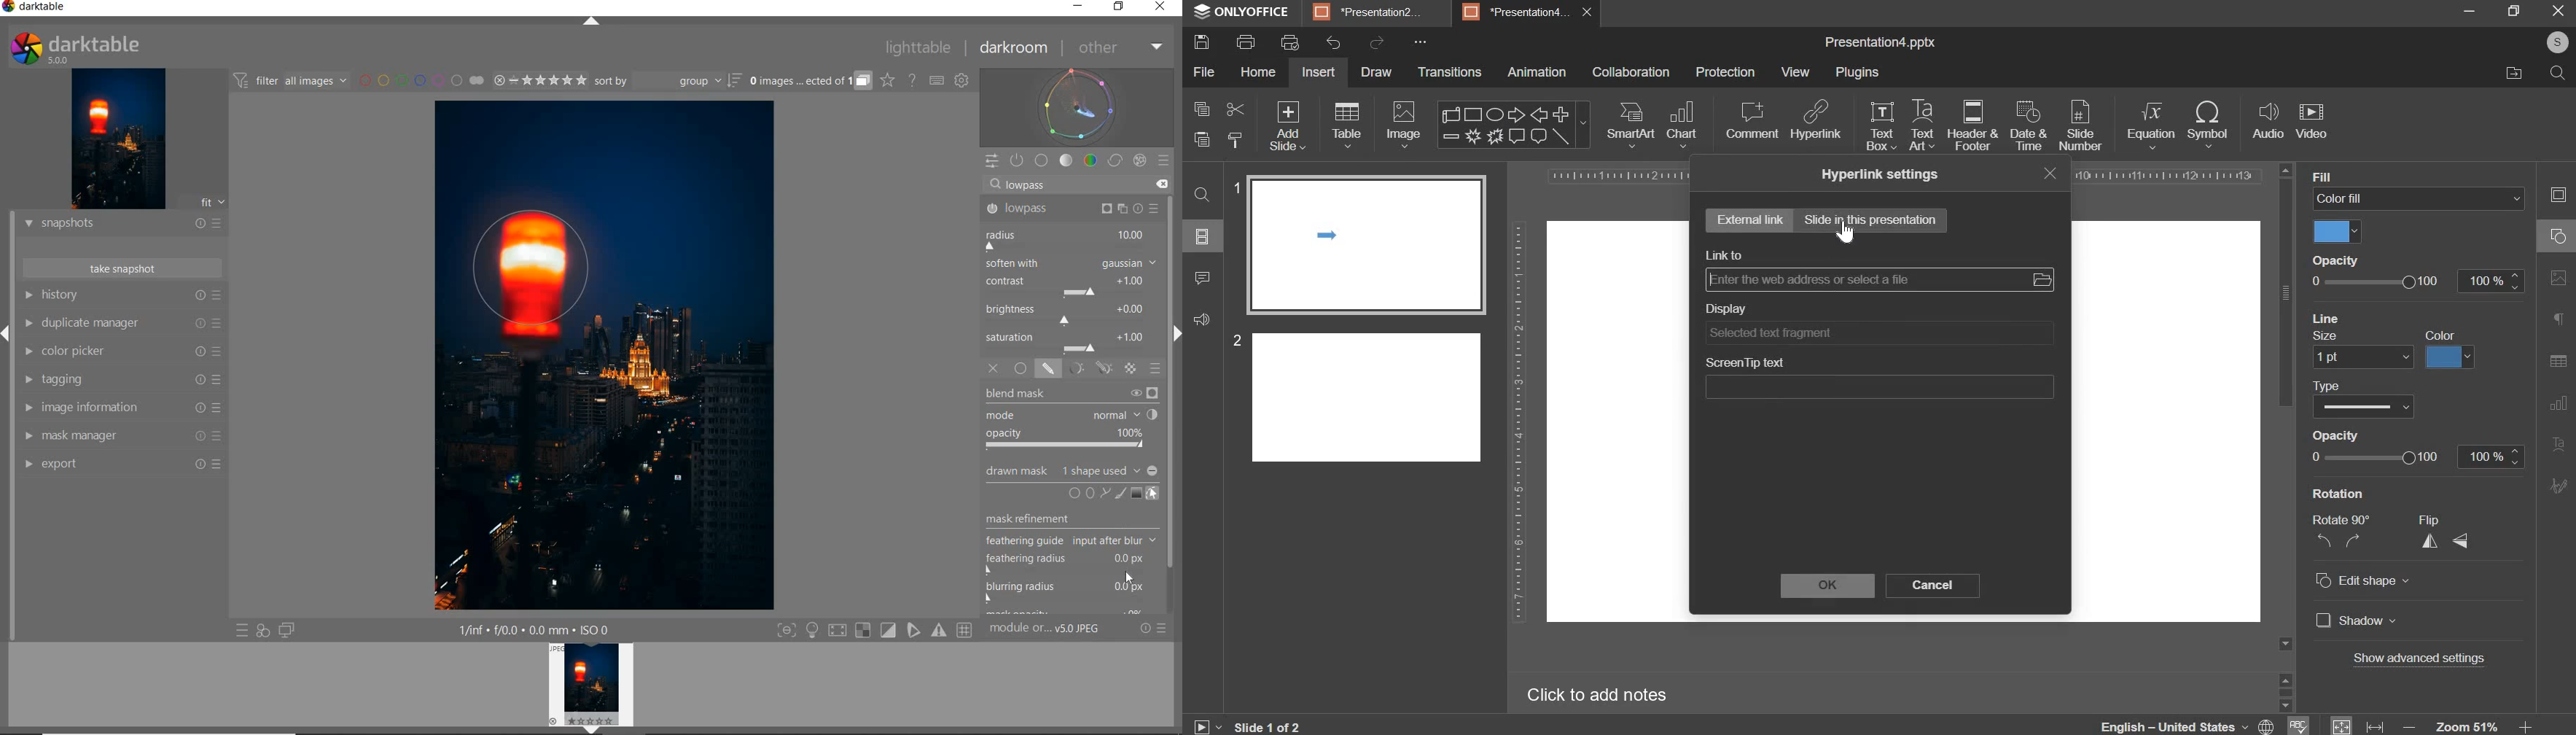 The height and width of the screenshot is (756, 2576). I want to click on equation, so click(2151, 125).